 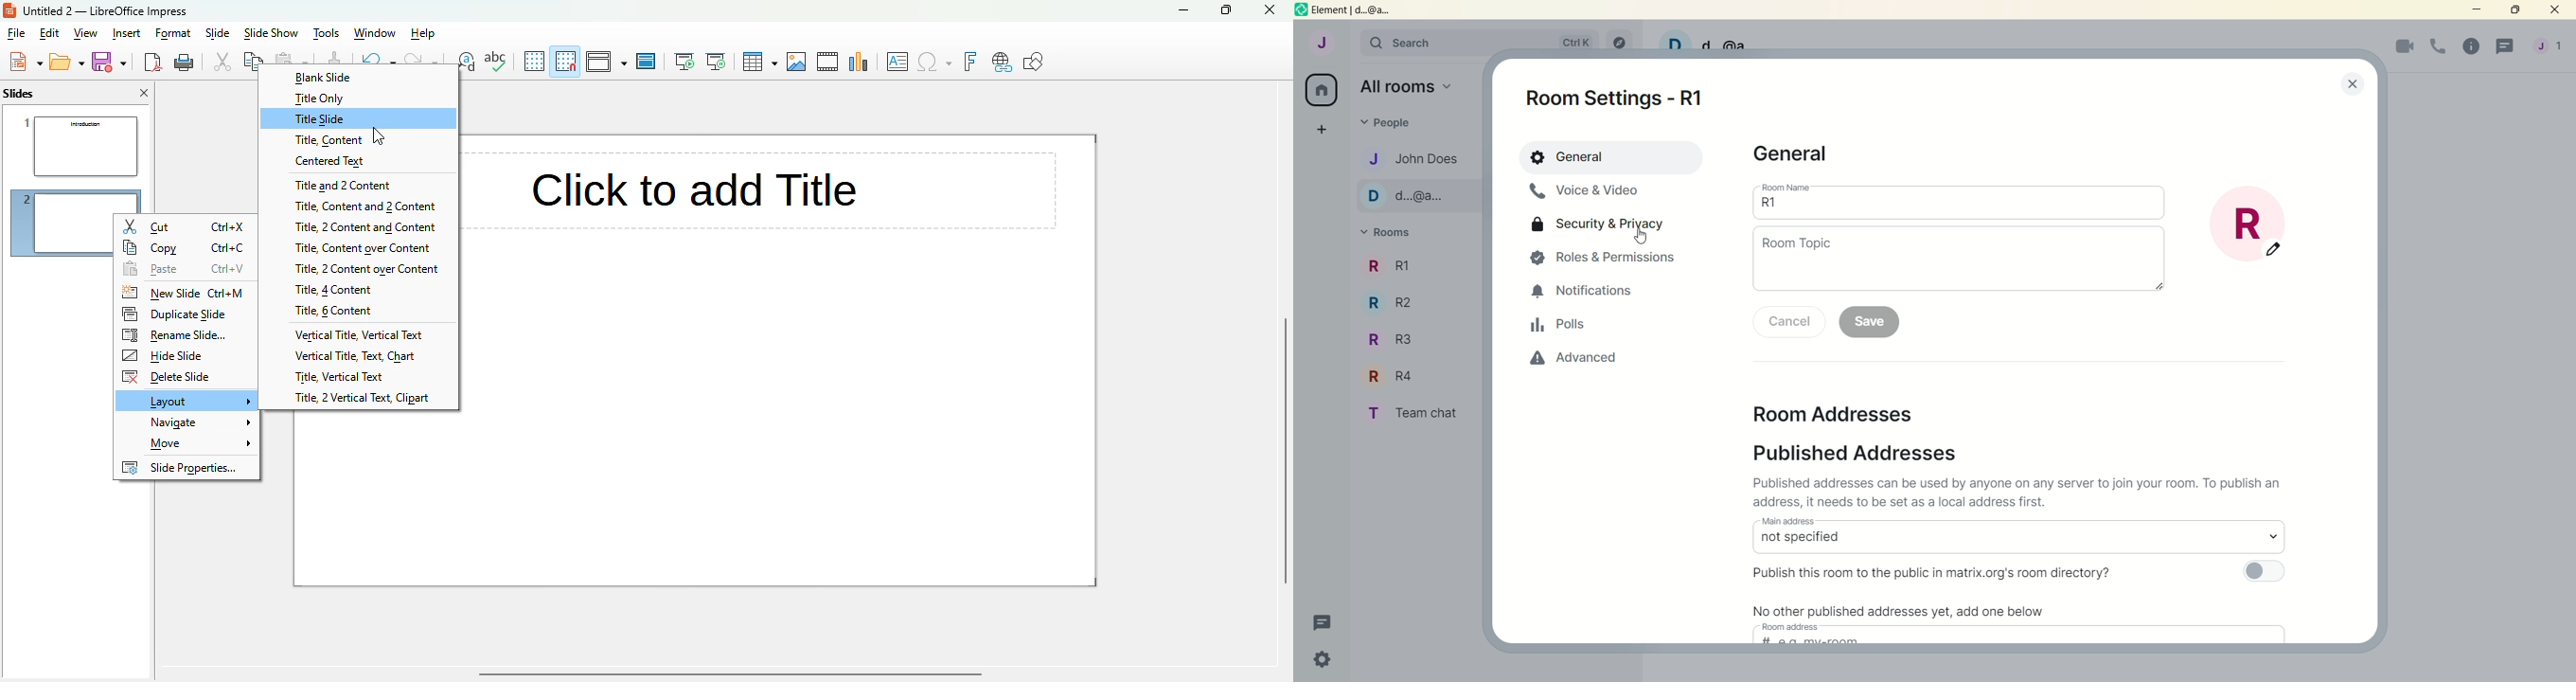 What do you see at coordinates (1323, 91) in the screenshot?
I see `all rooms` at bounding box center [1323, 91].